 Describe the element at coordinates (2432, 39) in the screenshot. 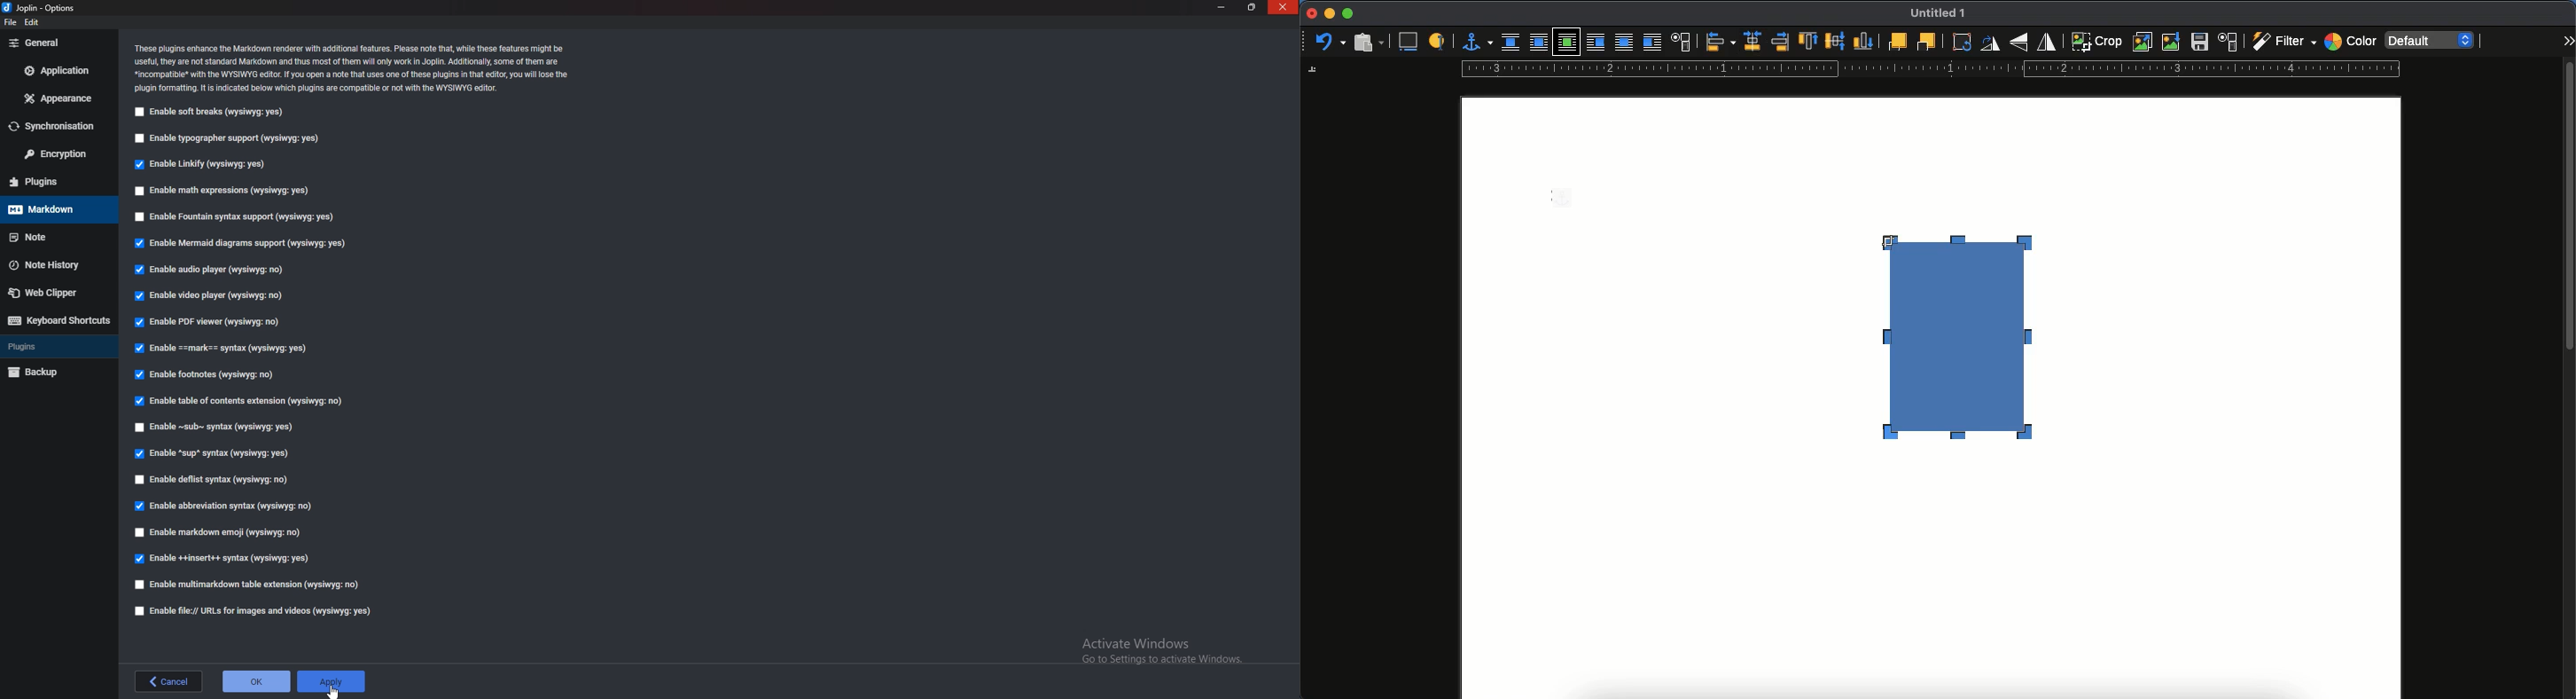

I see `default` at that location.